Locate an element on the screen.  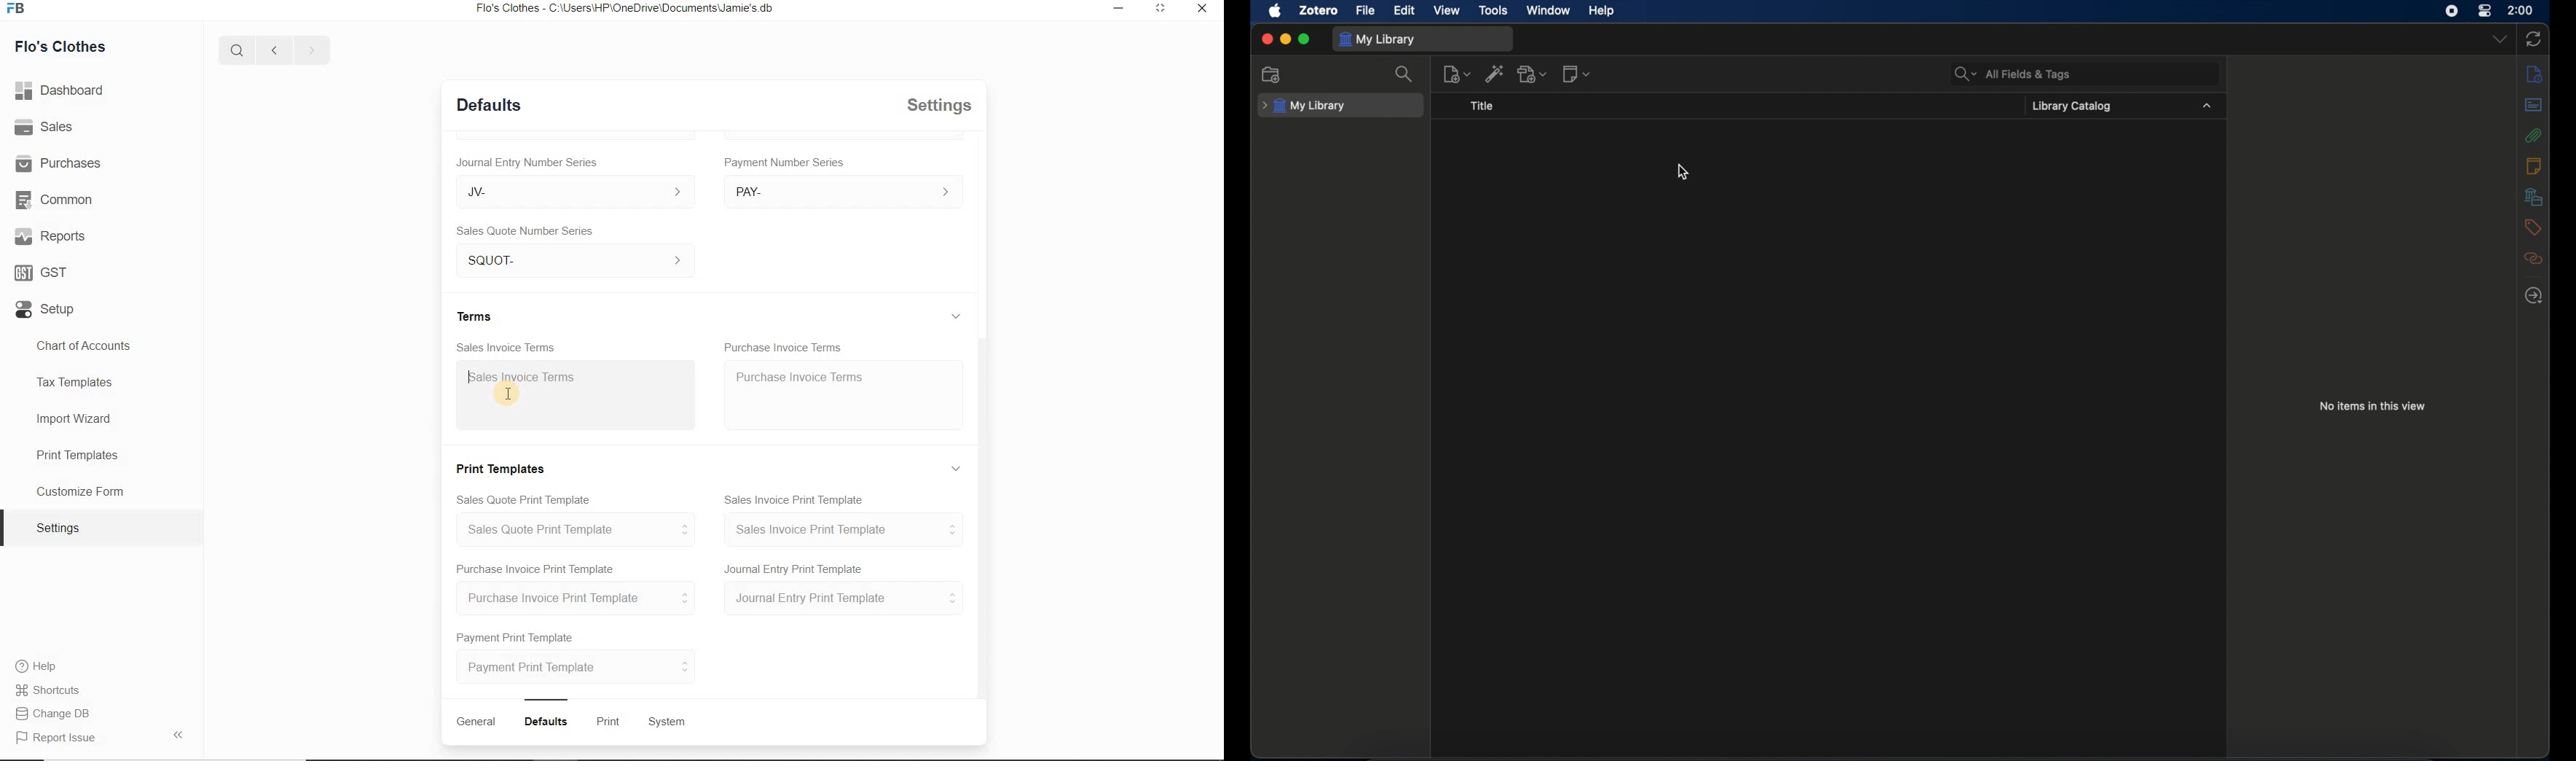
Flo's Clothes - C:\Users\HP\OneDrive\Documents\Jamie's.db is located at coordinates (629, 9).